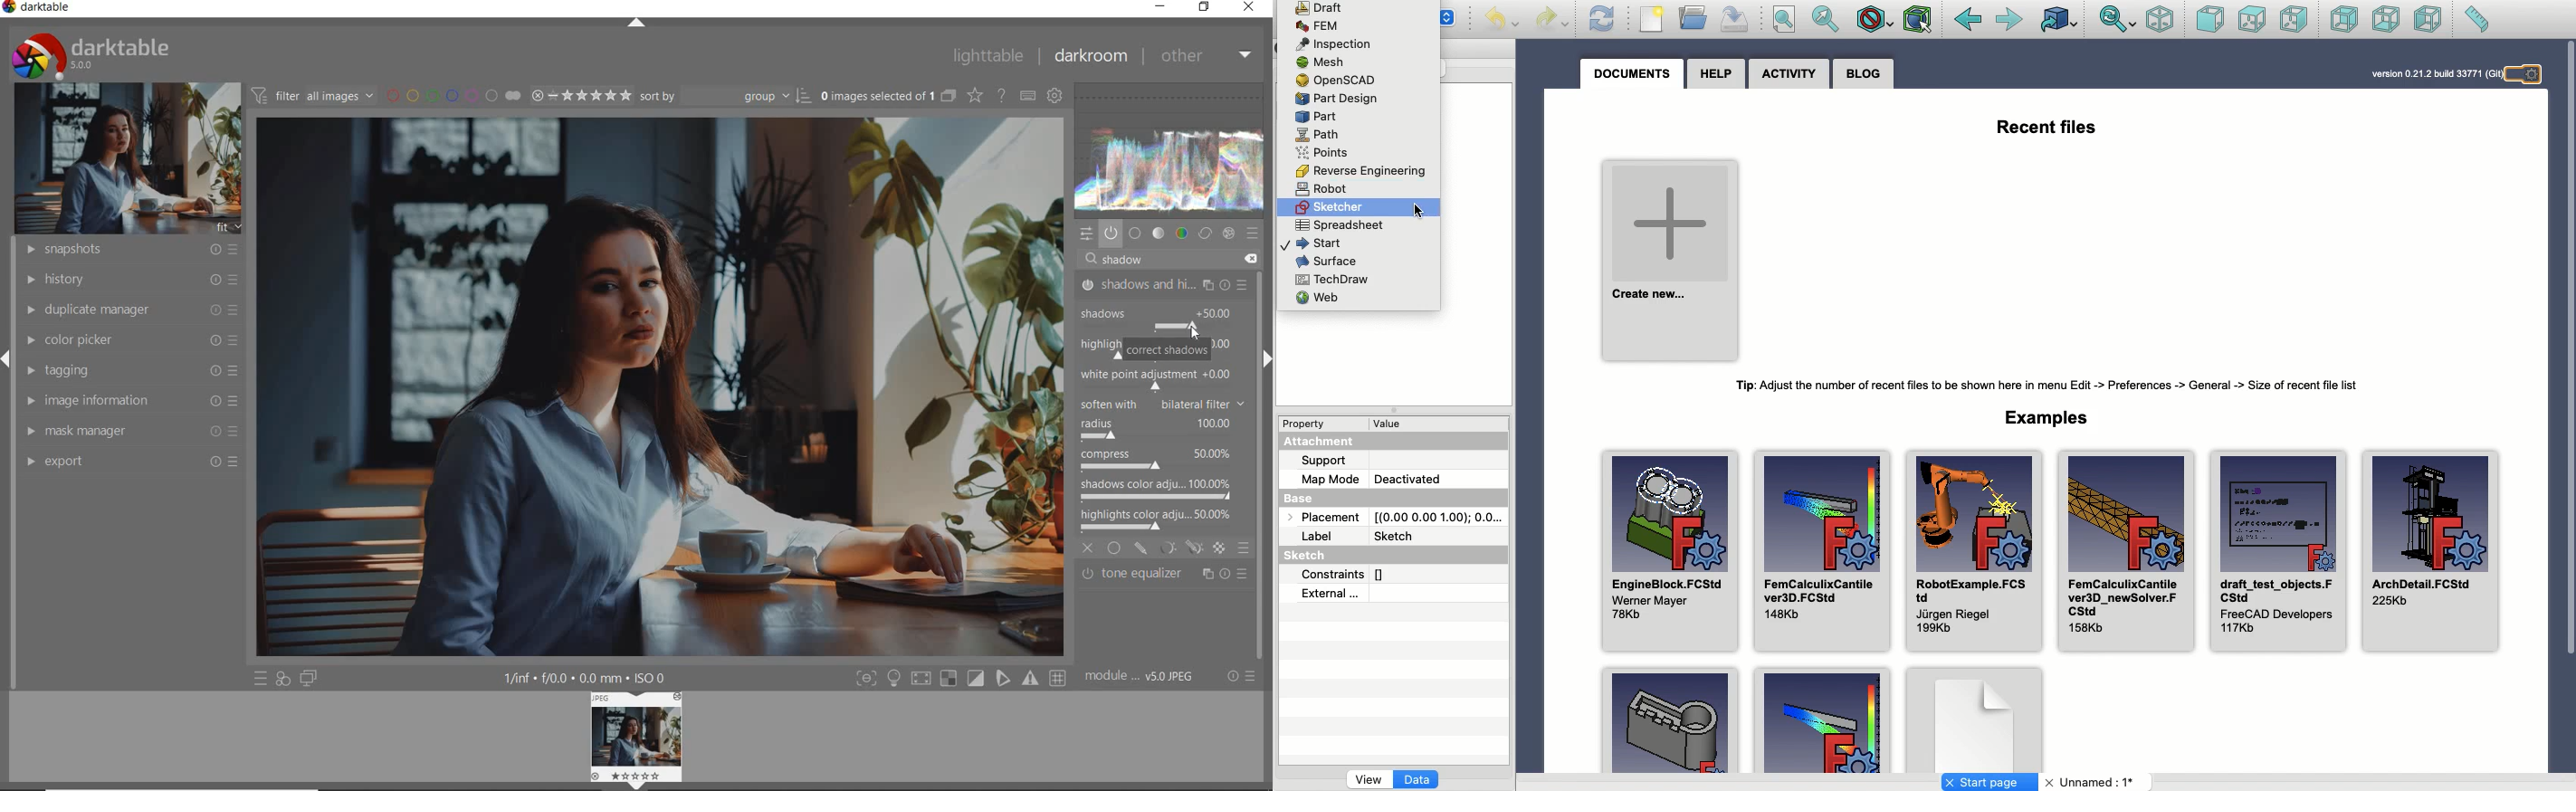 This screenshot has width=2576, height=812. I want to click on correct, so click(1205, 233).